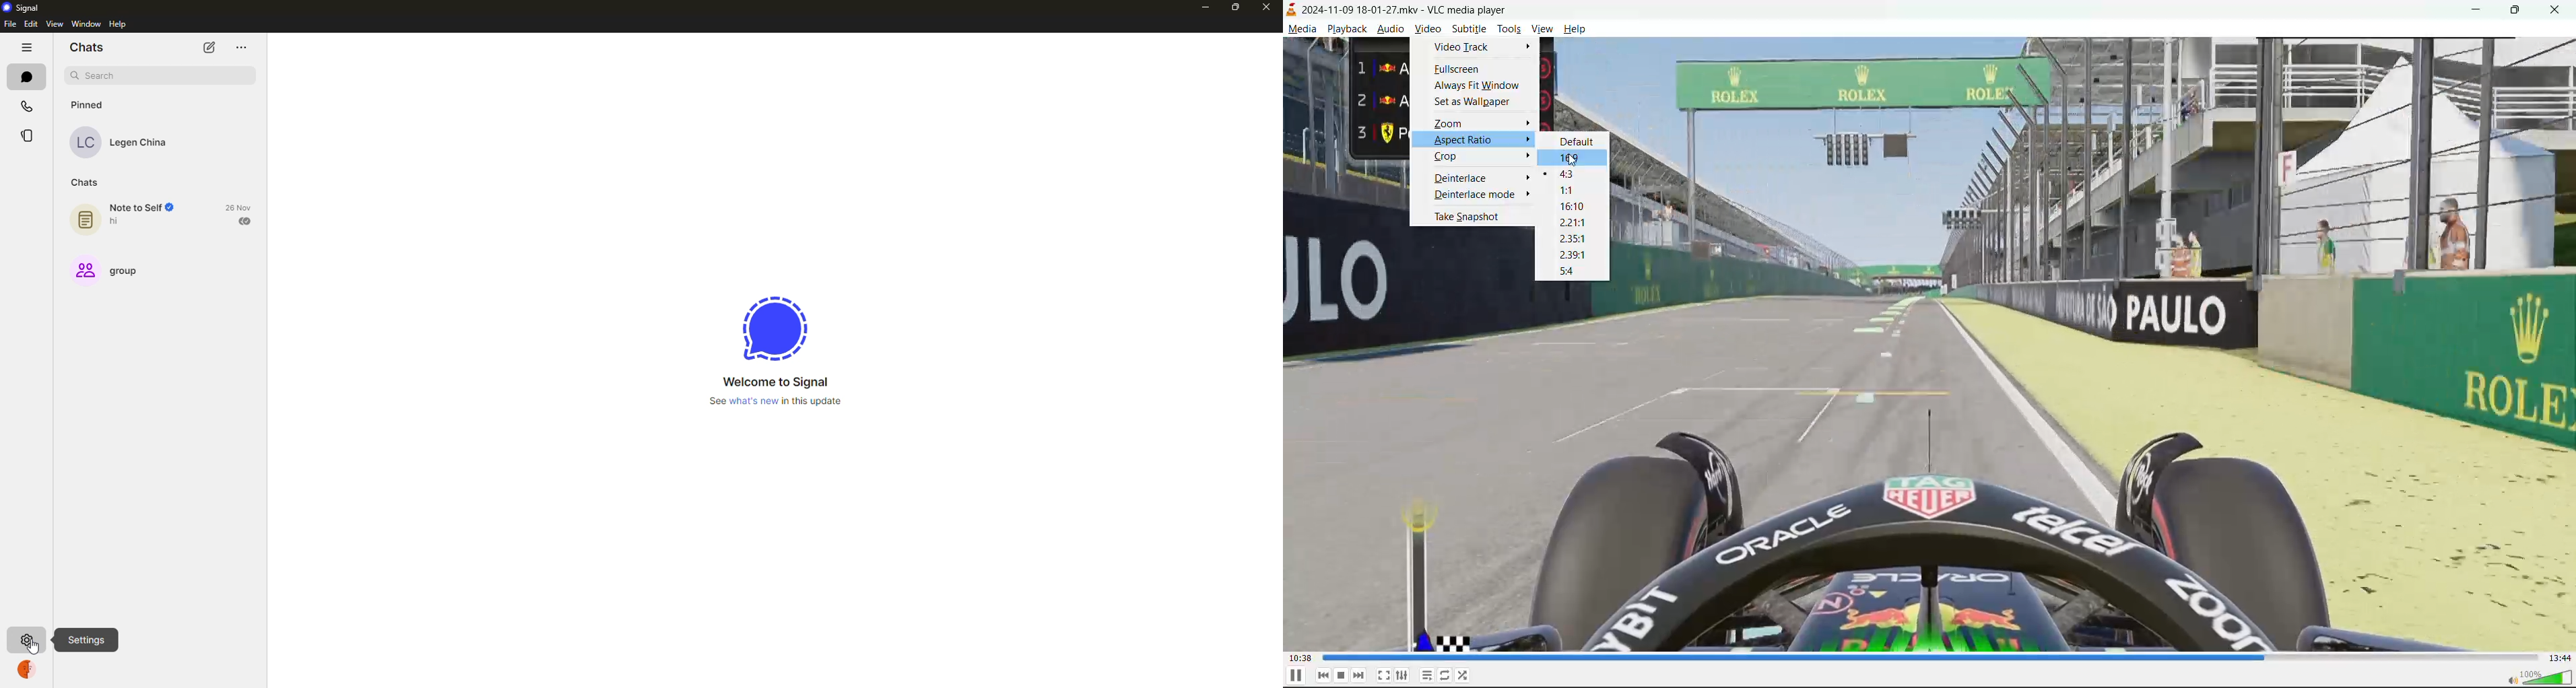 The height and width of the screenshot is (700, 2576). Describe the element at coordinates (1457, 70) in the screenshot. I see `fullscreen` at that location.